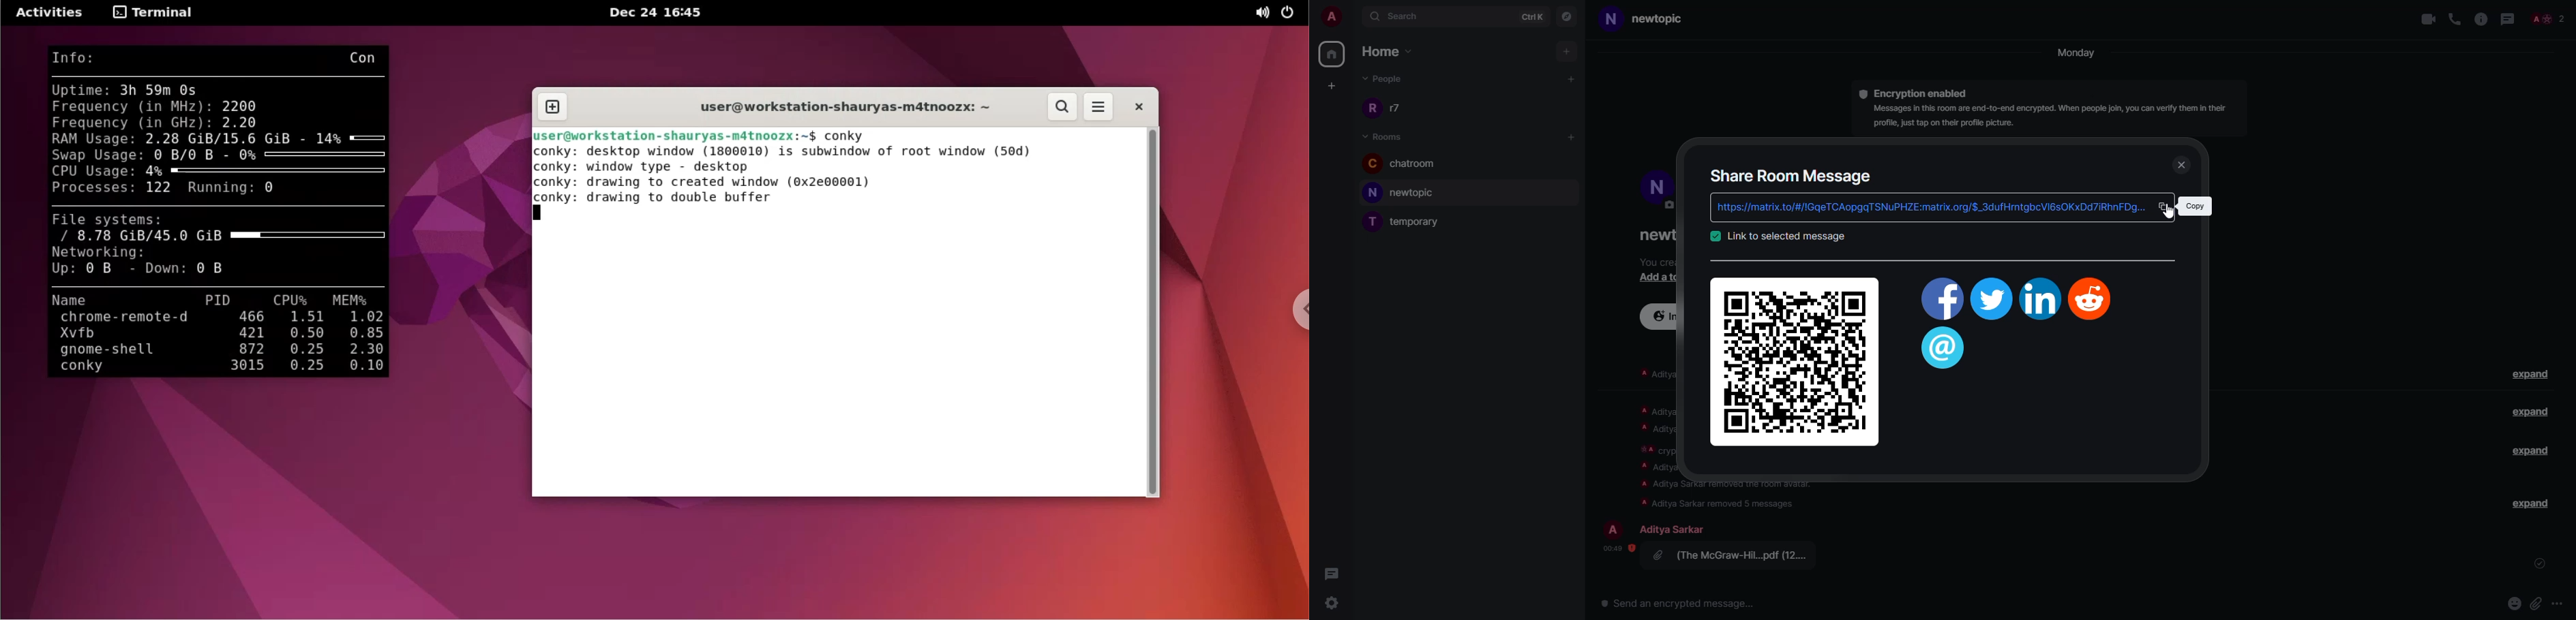  What do you see at coordinates (1679, 605) in the screenshot?
I see `send an encrypted message` at bounding box center [1679, 605].